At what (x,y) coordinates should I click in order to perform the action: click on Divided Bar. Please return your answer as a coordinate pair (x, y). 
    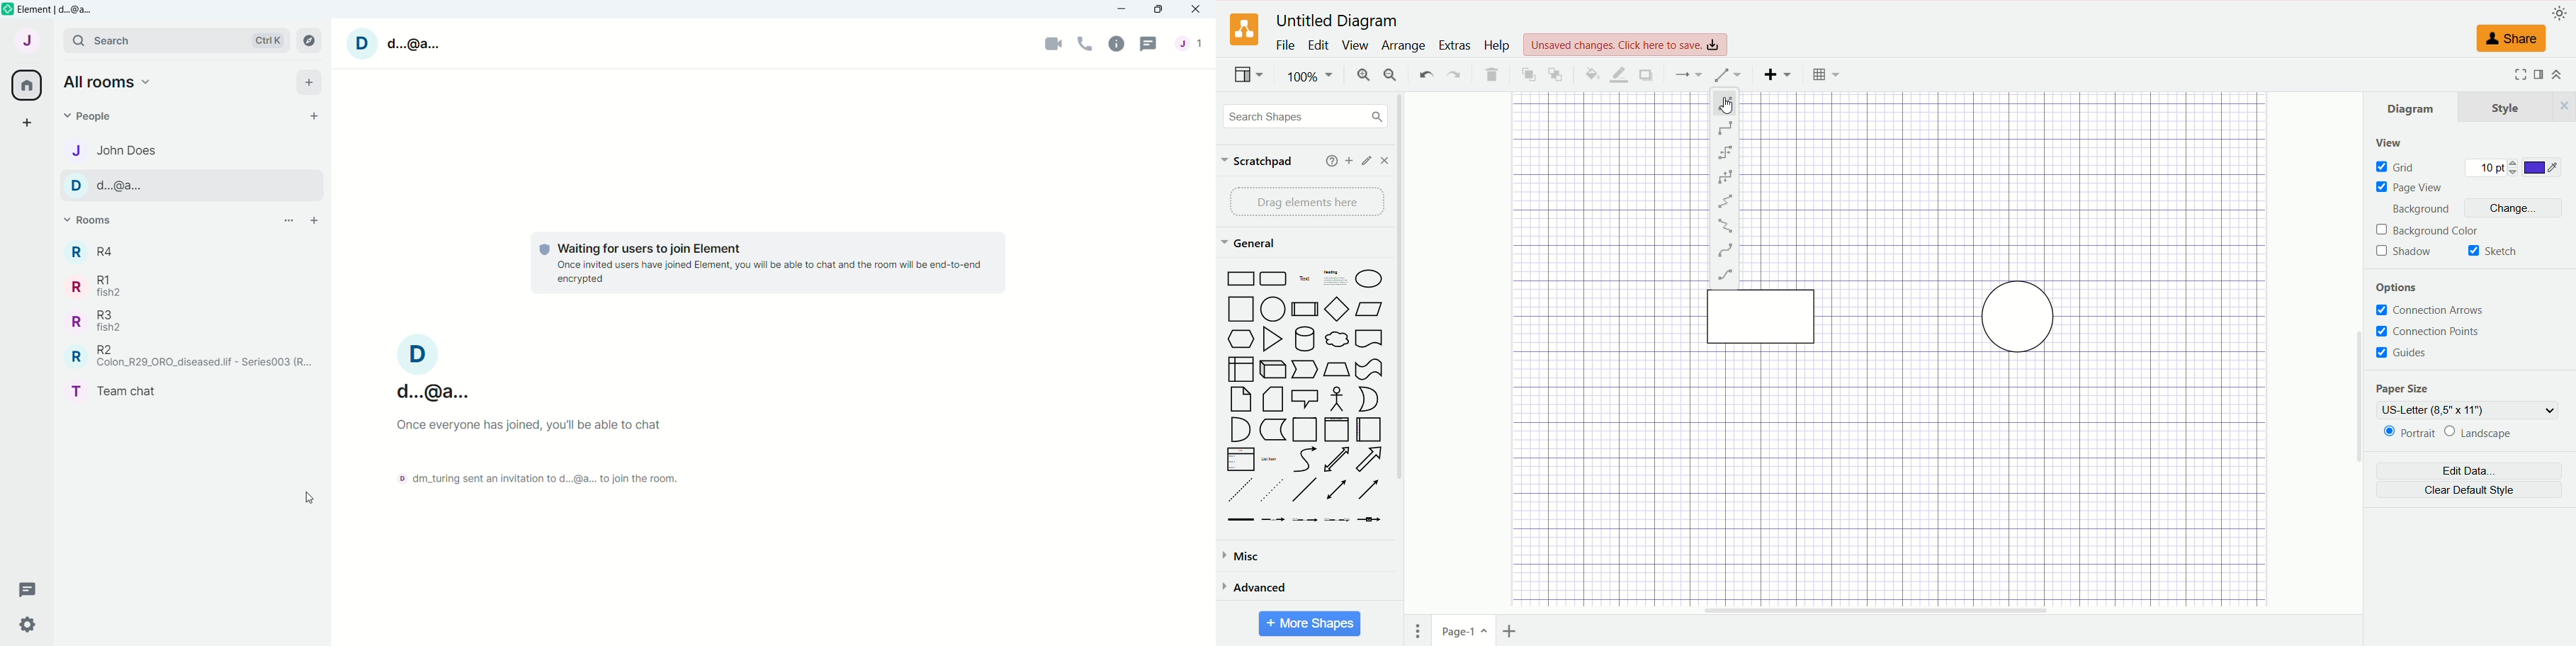
    Looking at the image, I should click on (1305, 309).